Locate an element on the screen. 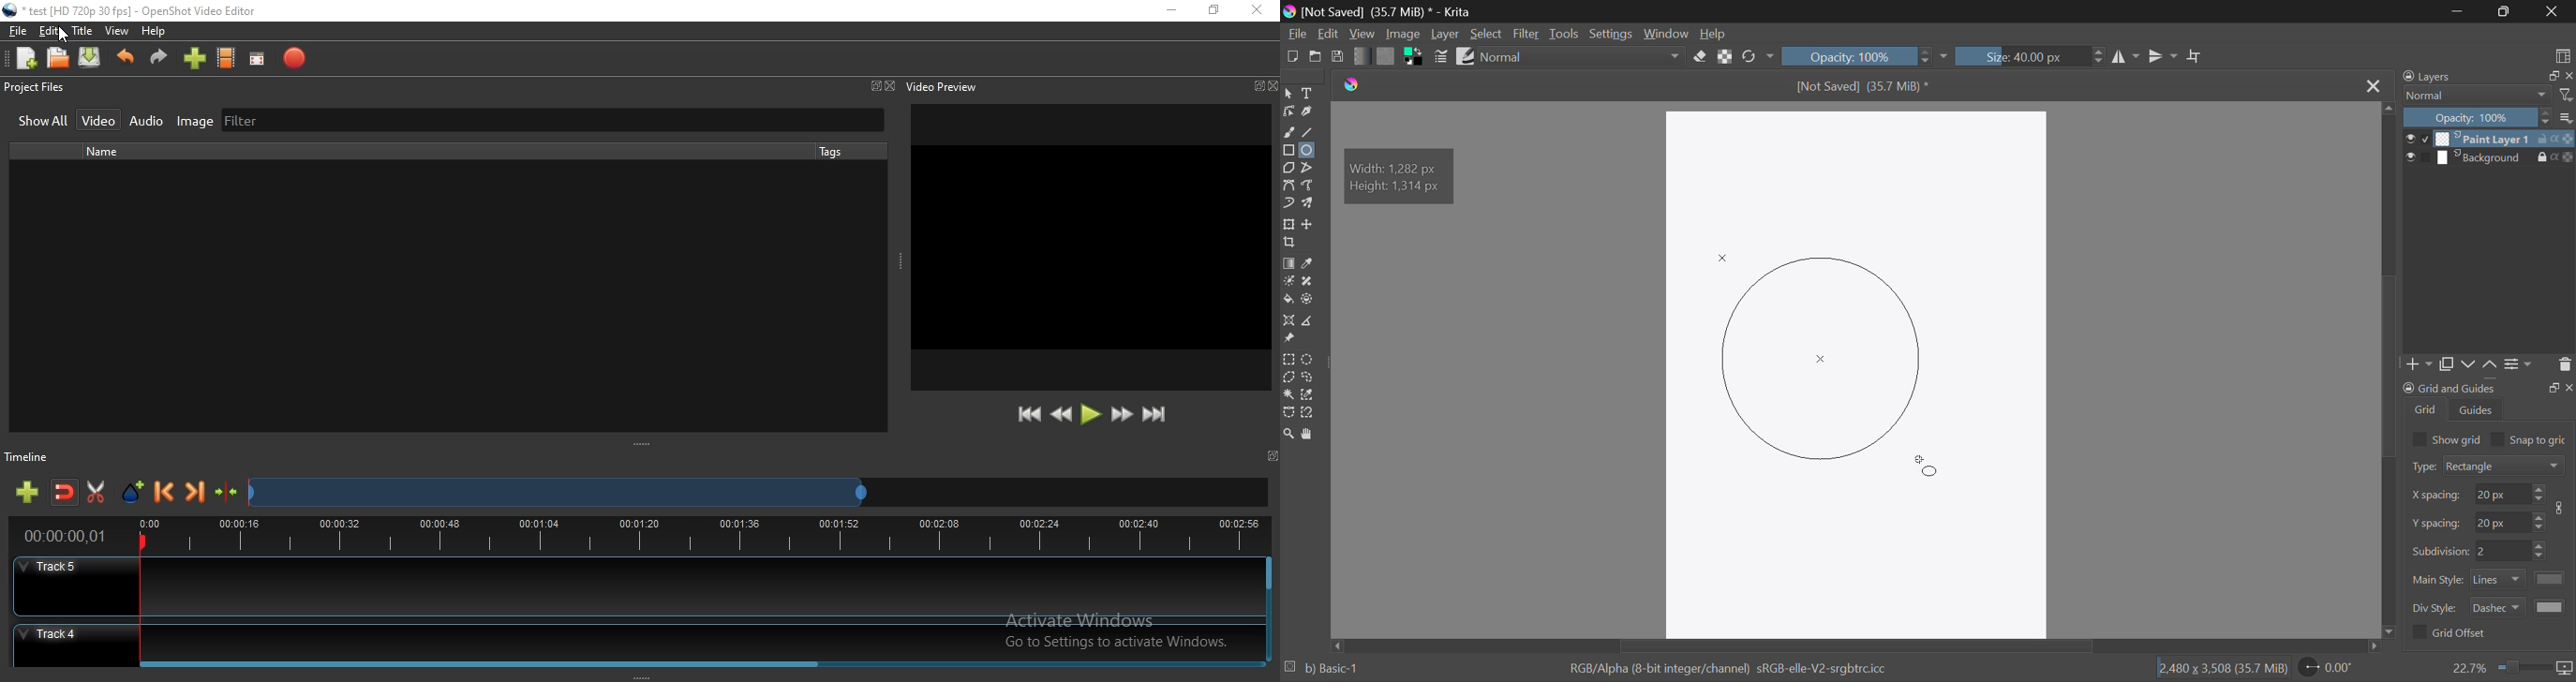  Opacity is located at coordinates (2490, 118).